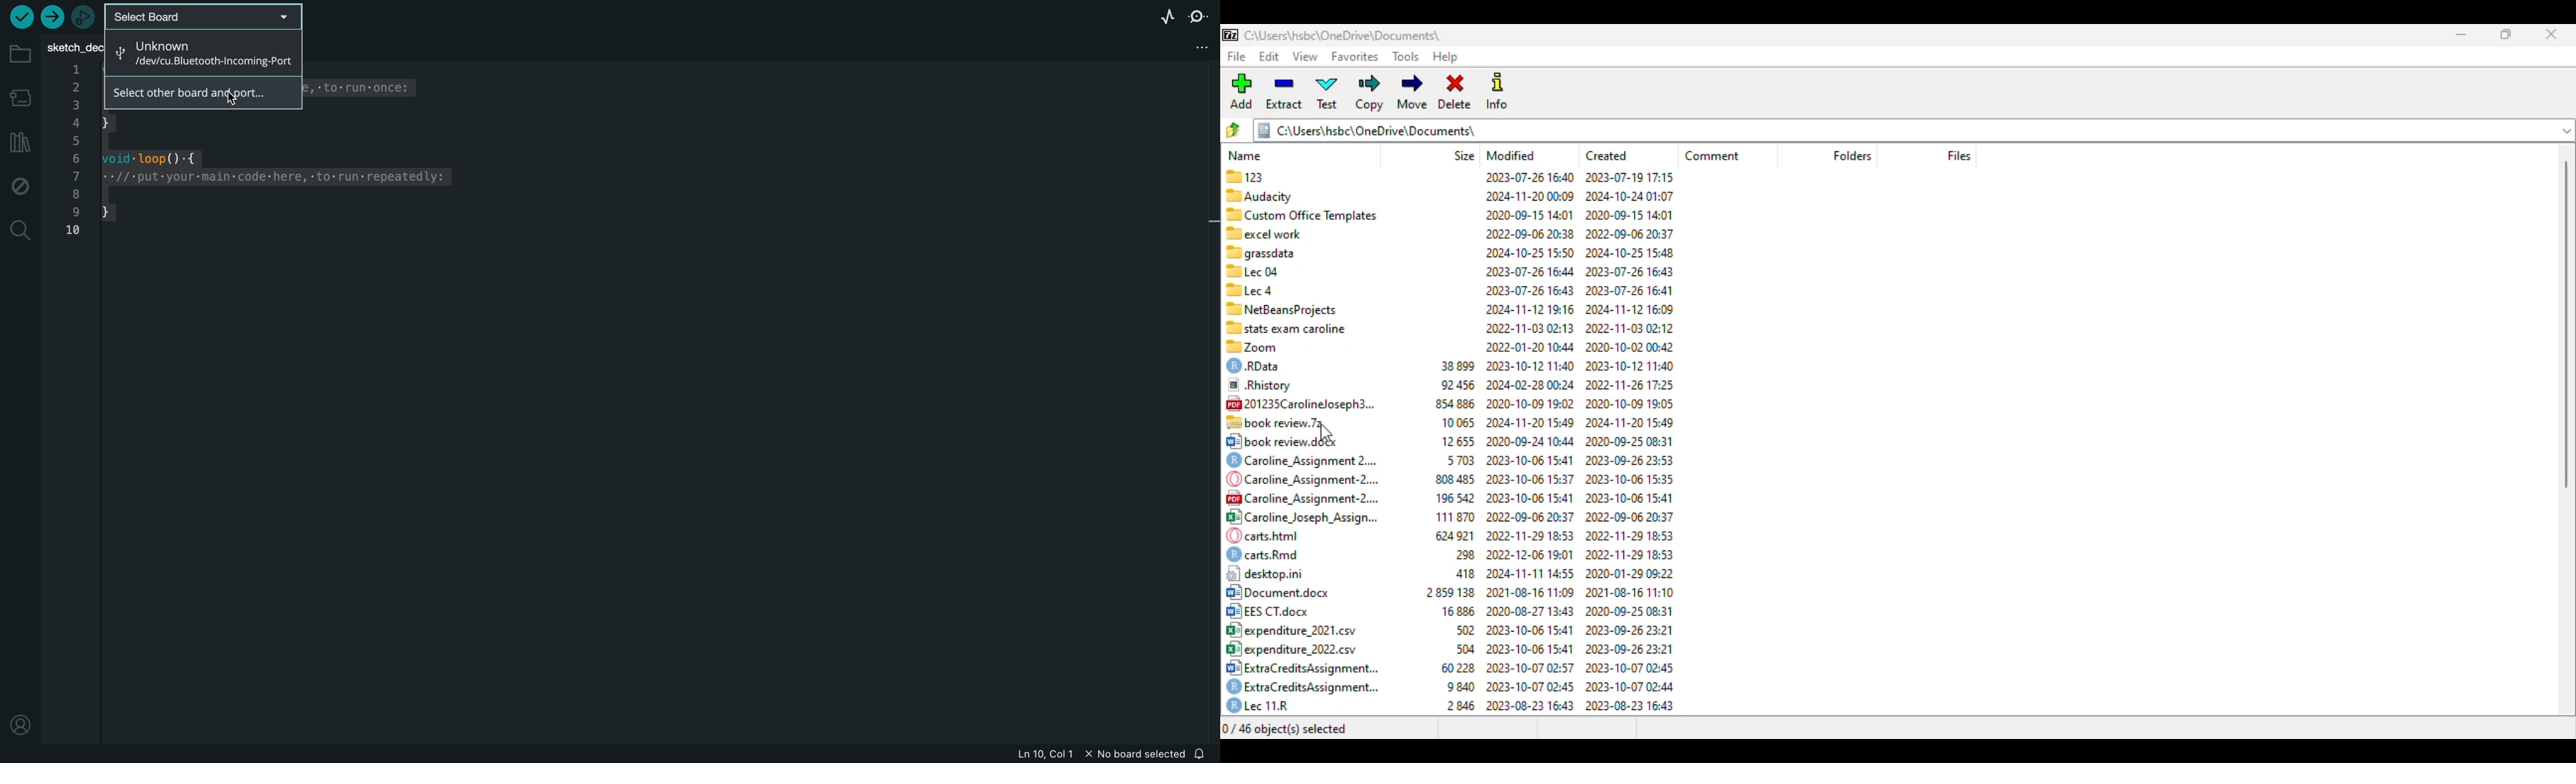 This screenshot has height=784, width=2576. Describe the element at coordinates (20, 184) in the screenshot. I see `debug` at that location.